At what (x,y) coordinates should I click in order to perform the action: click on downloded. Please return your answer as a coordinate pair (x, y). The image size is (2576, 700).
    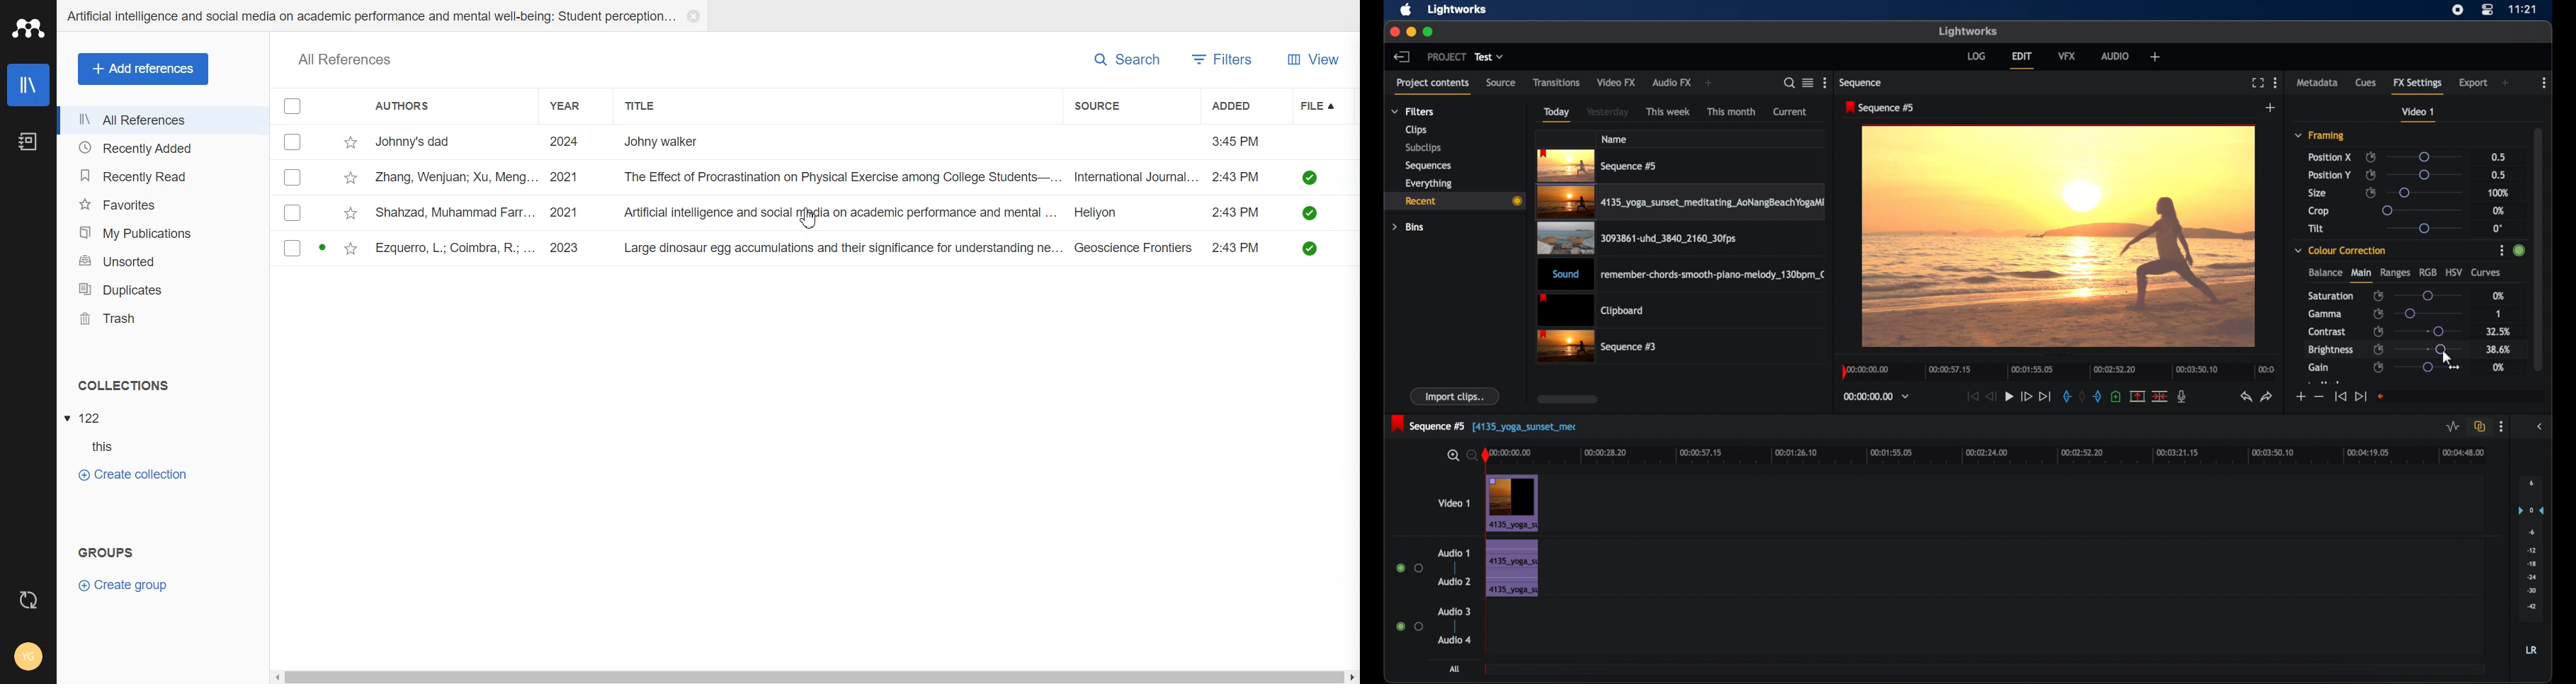
    Looking at the image, I should click on (1308, 214).